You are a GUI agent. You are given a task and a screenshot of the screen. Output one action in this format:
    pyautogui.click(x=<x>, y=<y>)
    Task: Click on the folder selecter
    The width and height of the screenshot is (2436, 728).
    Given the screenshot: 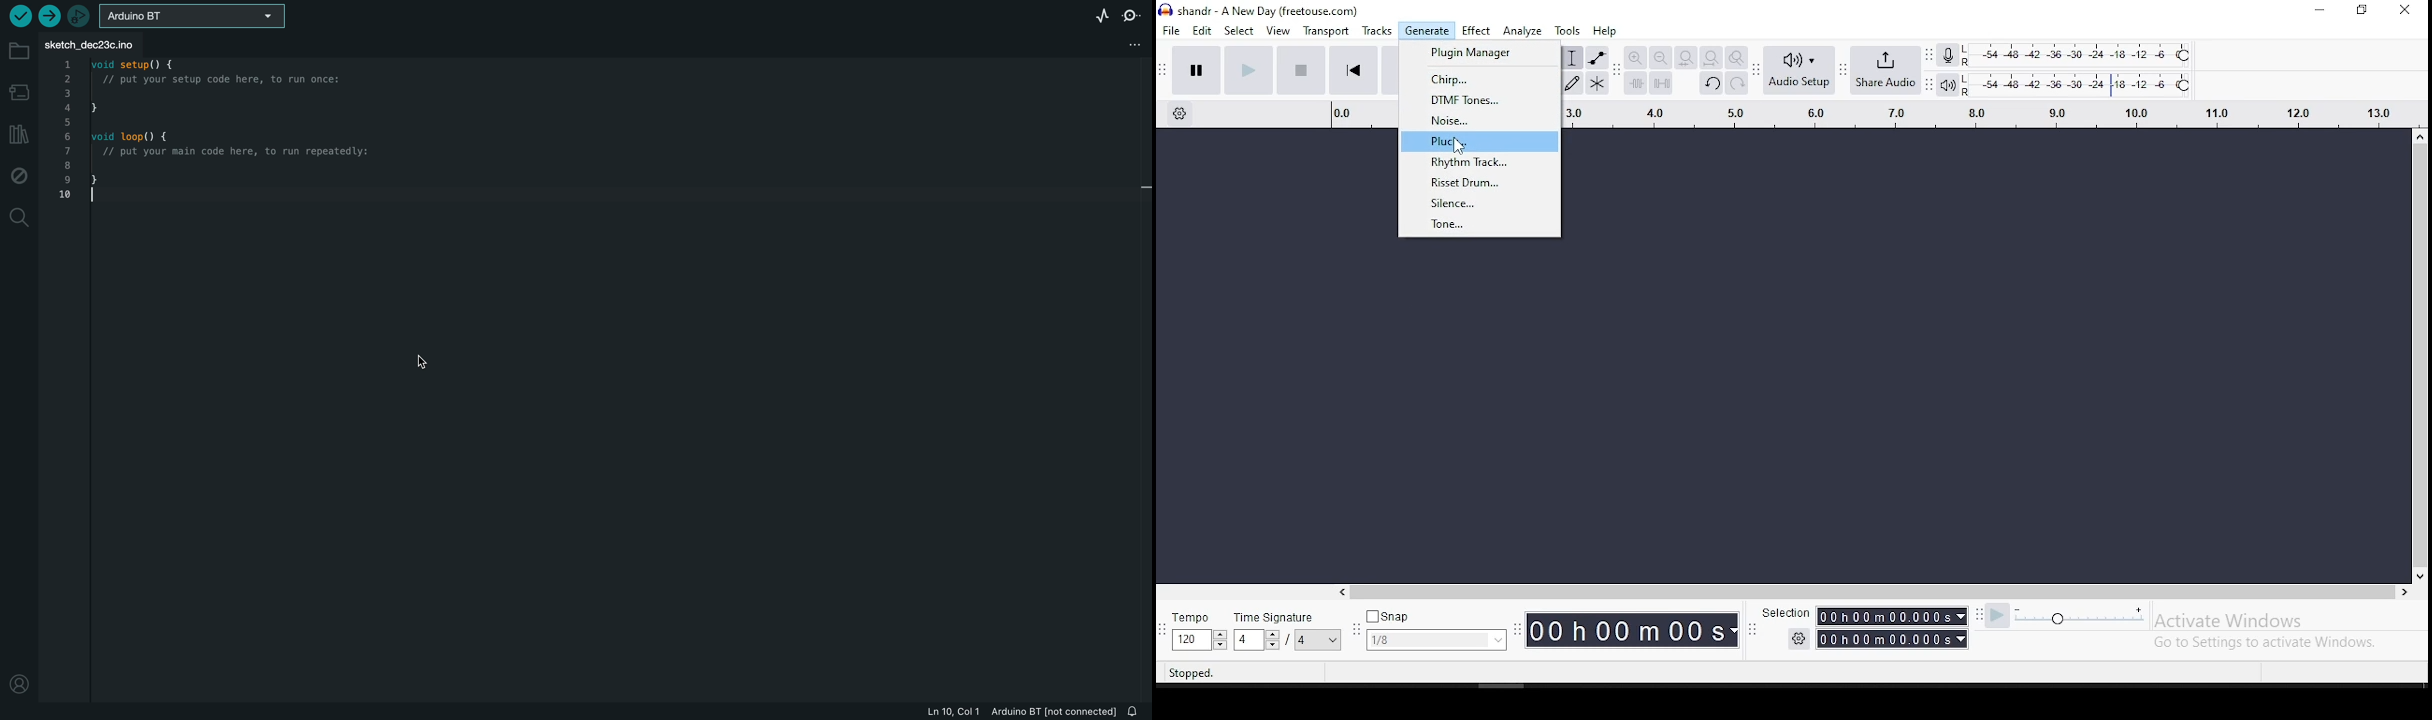 What is the action you would take?
    pyautogui.click(x=194, y=16)
    